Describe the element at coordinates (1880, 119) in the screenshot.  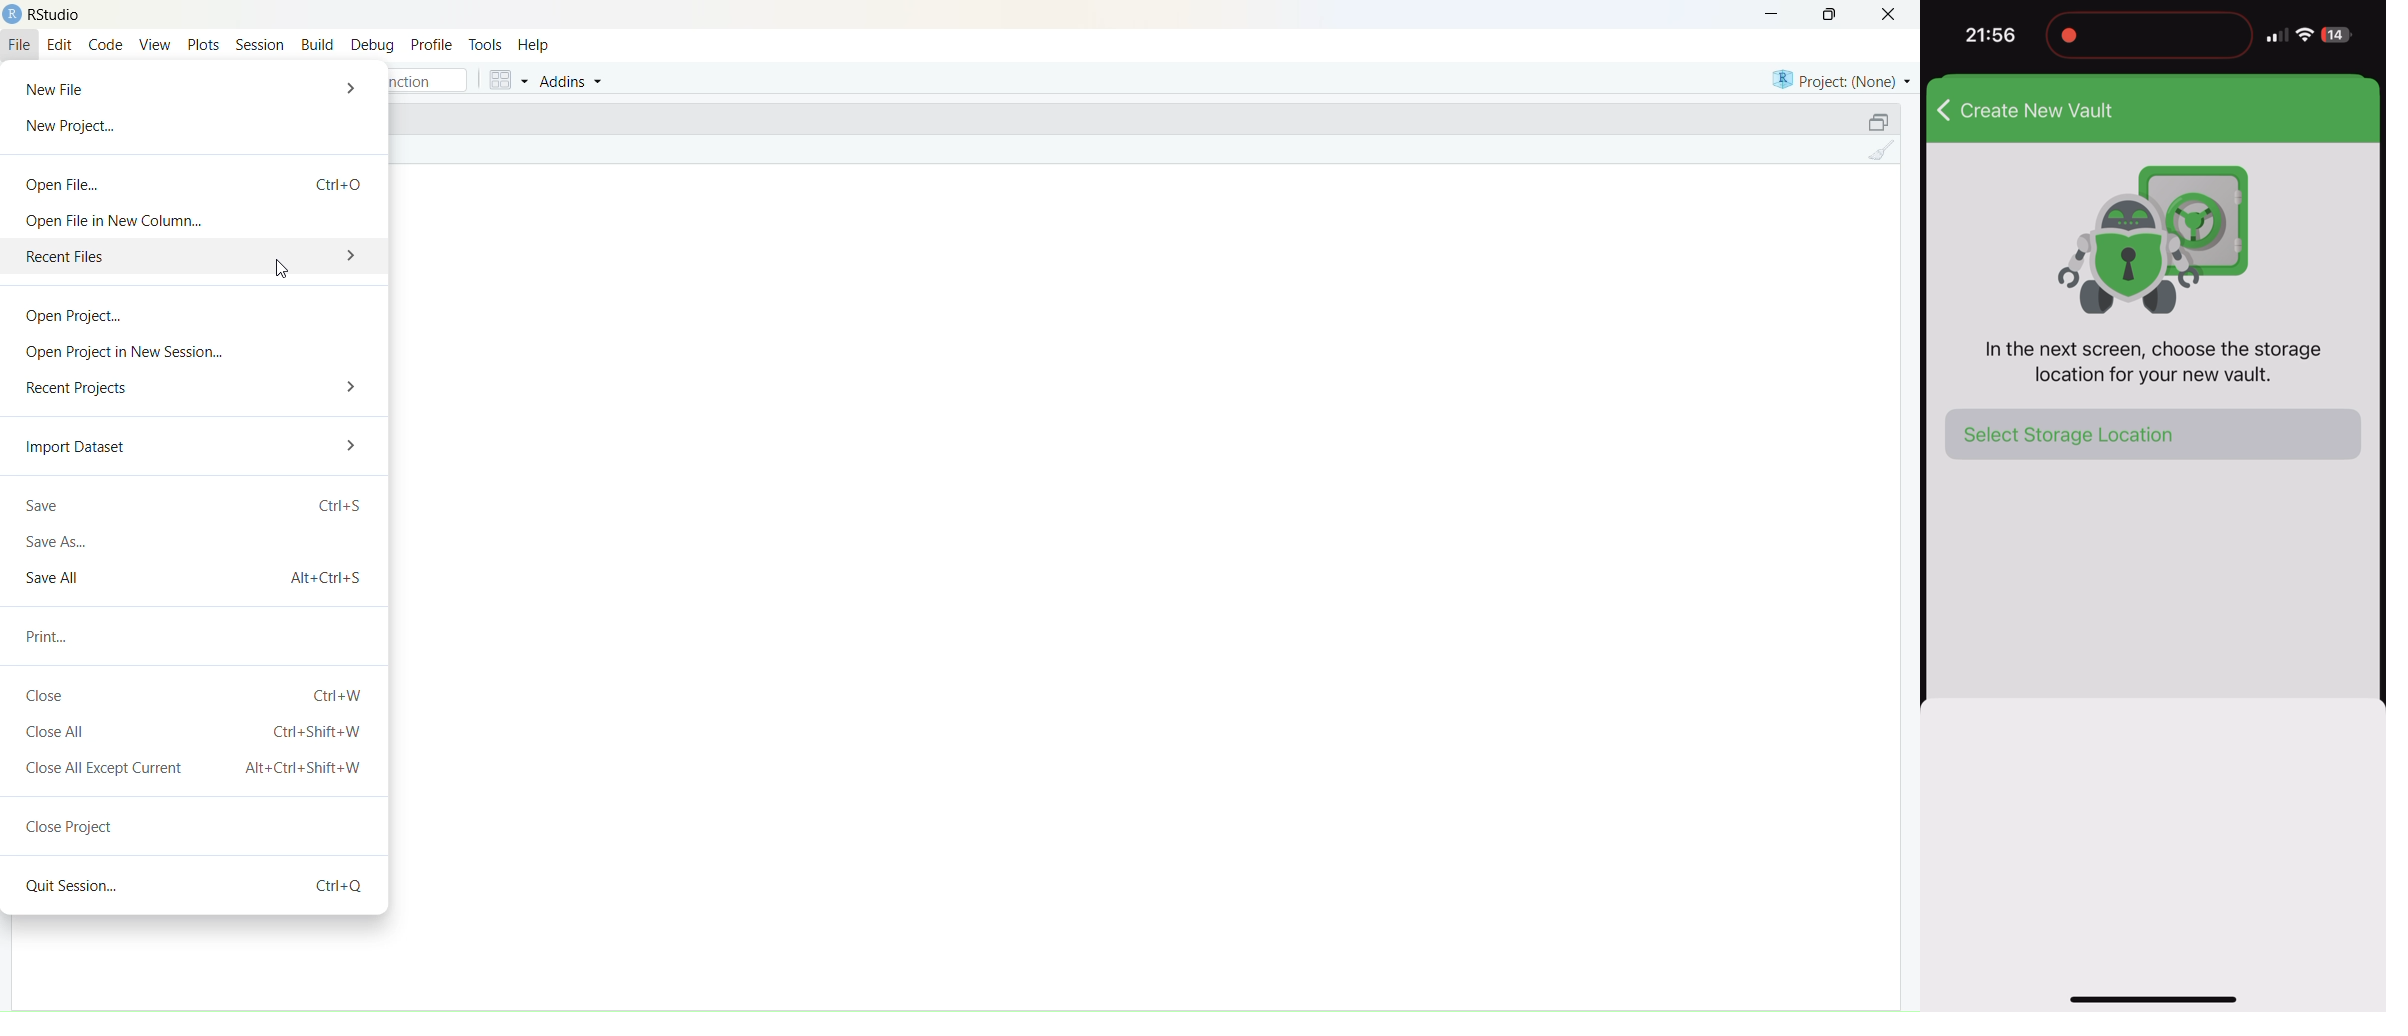
I see `Maximize/Restore` at that location.